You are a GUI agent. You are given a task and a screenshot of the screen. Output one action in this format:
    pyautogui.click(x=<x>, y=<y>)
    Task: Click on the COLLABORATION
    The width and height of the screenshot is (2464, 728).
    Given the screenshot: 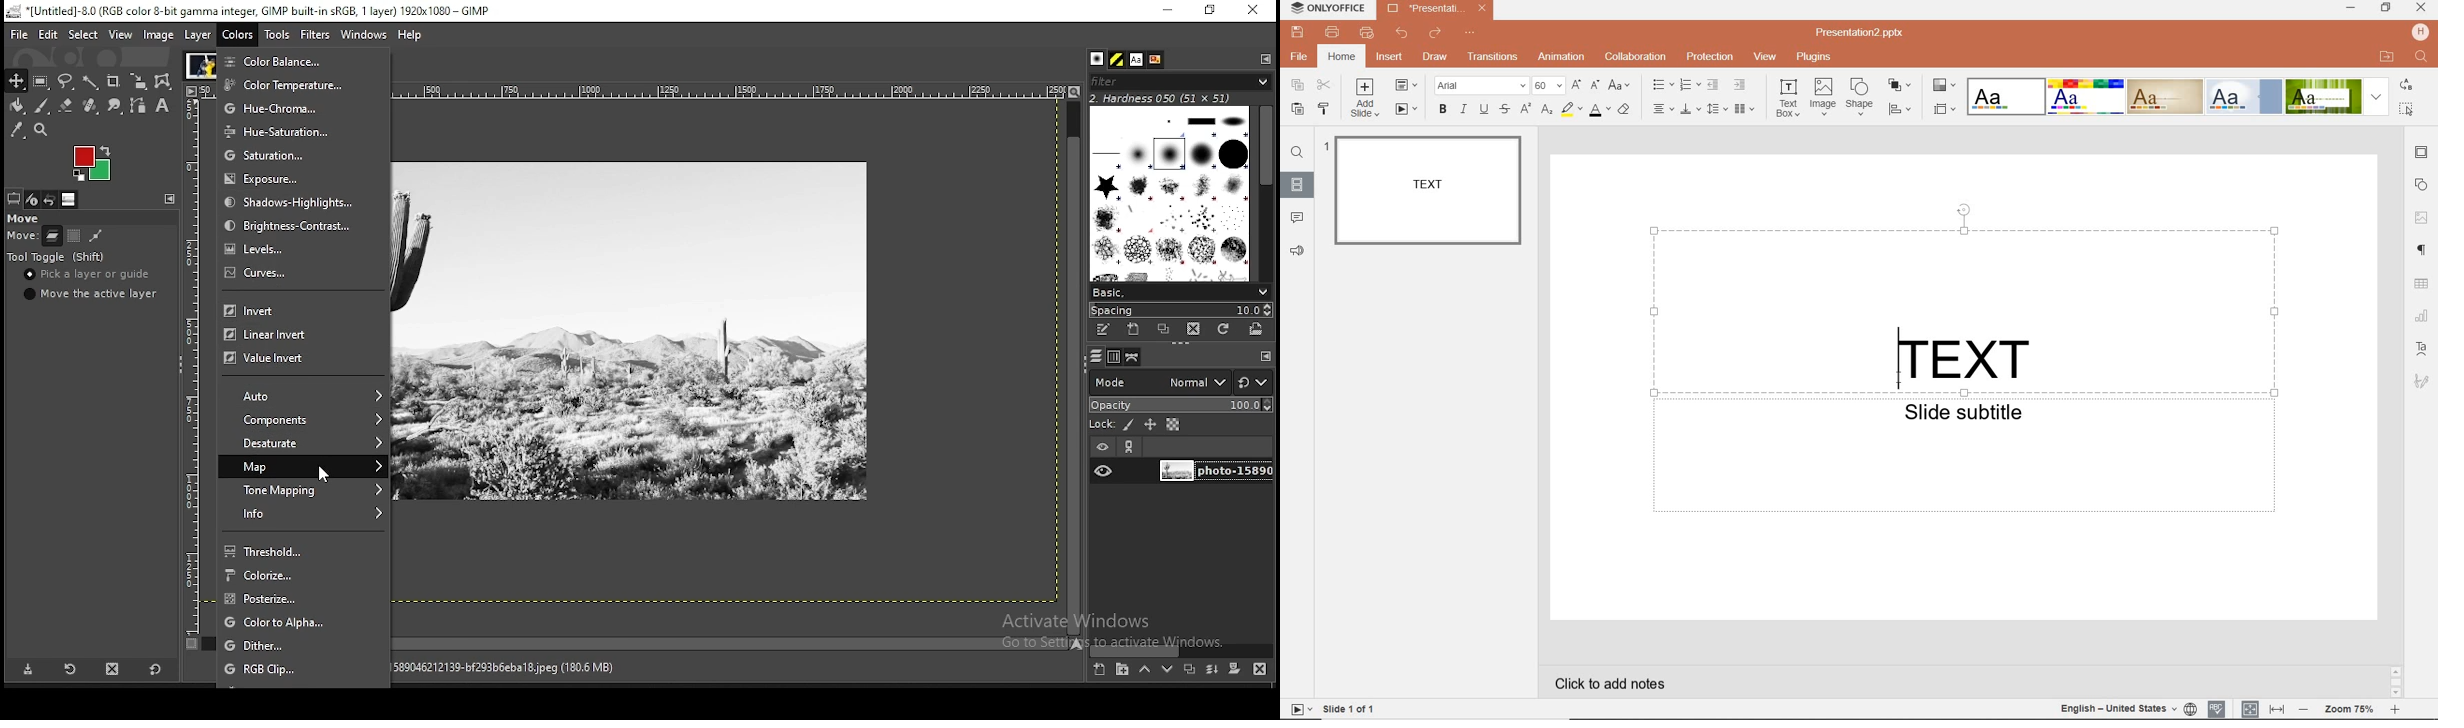 What is the action you would take?
    pyautogui.click(x=1636, y=56)
    